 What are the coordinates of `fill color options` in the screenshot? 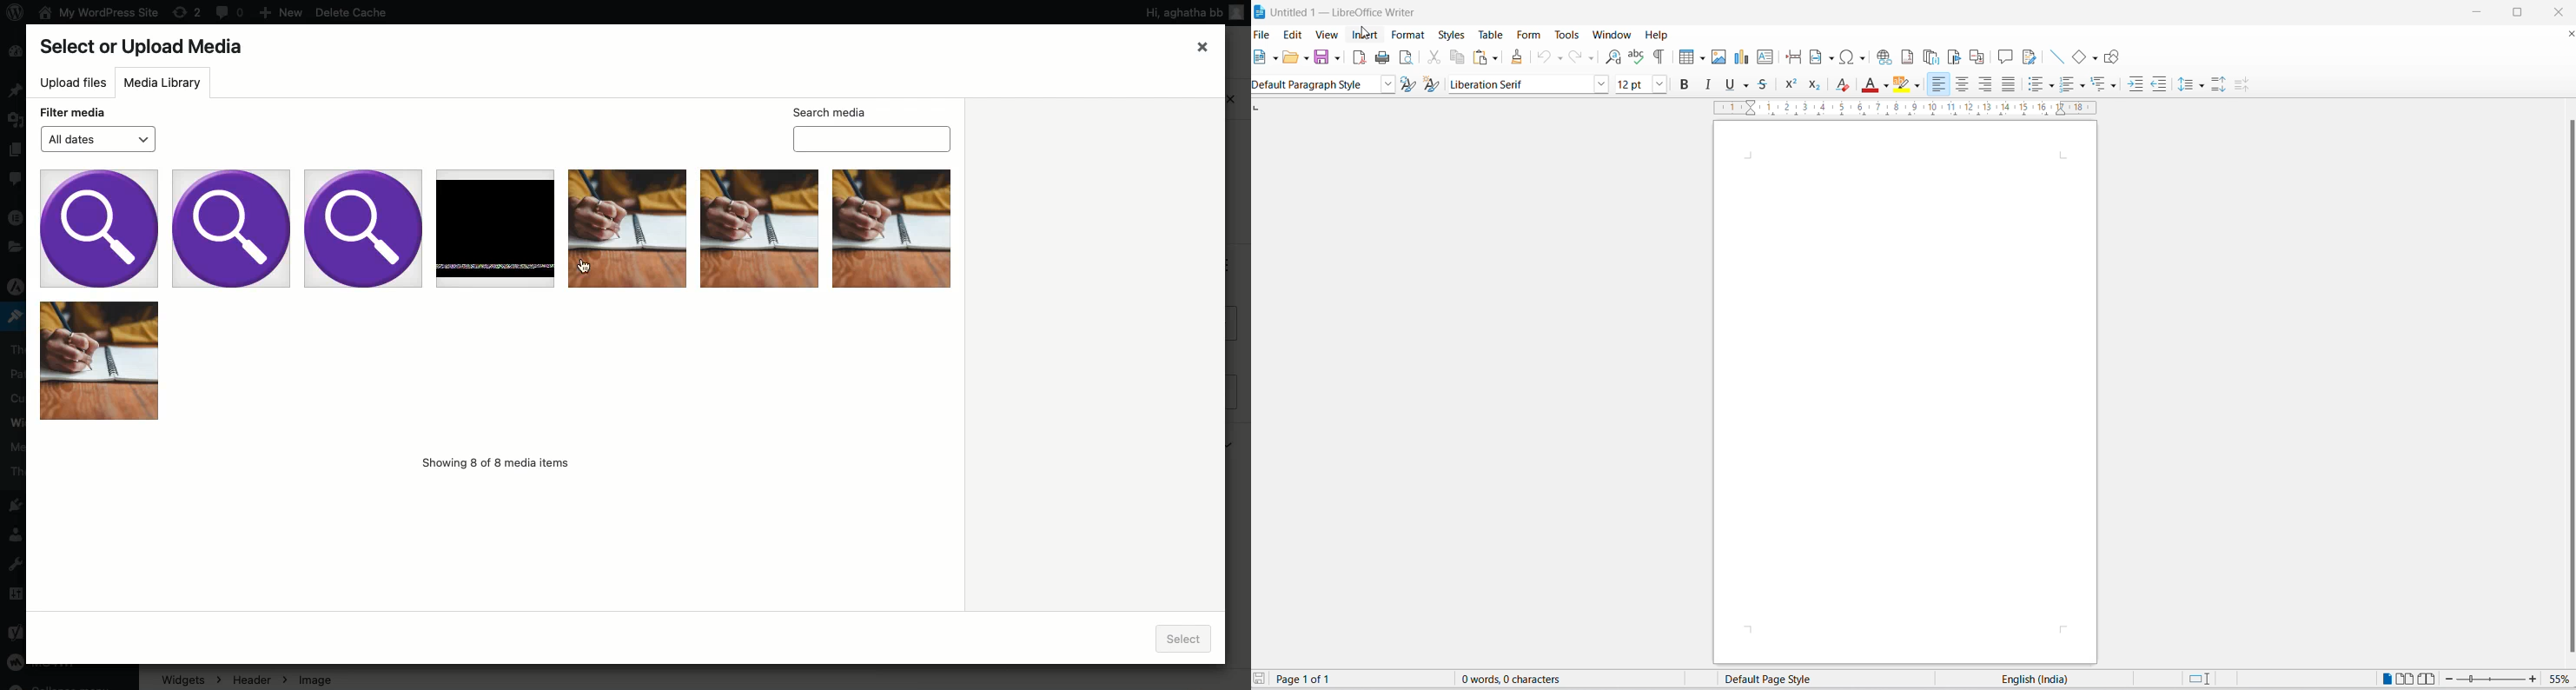 It's located at (1887, 86).